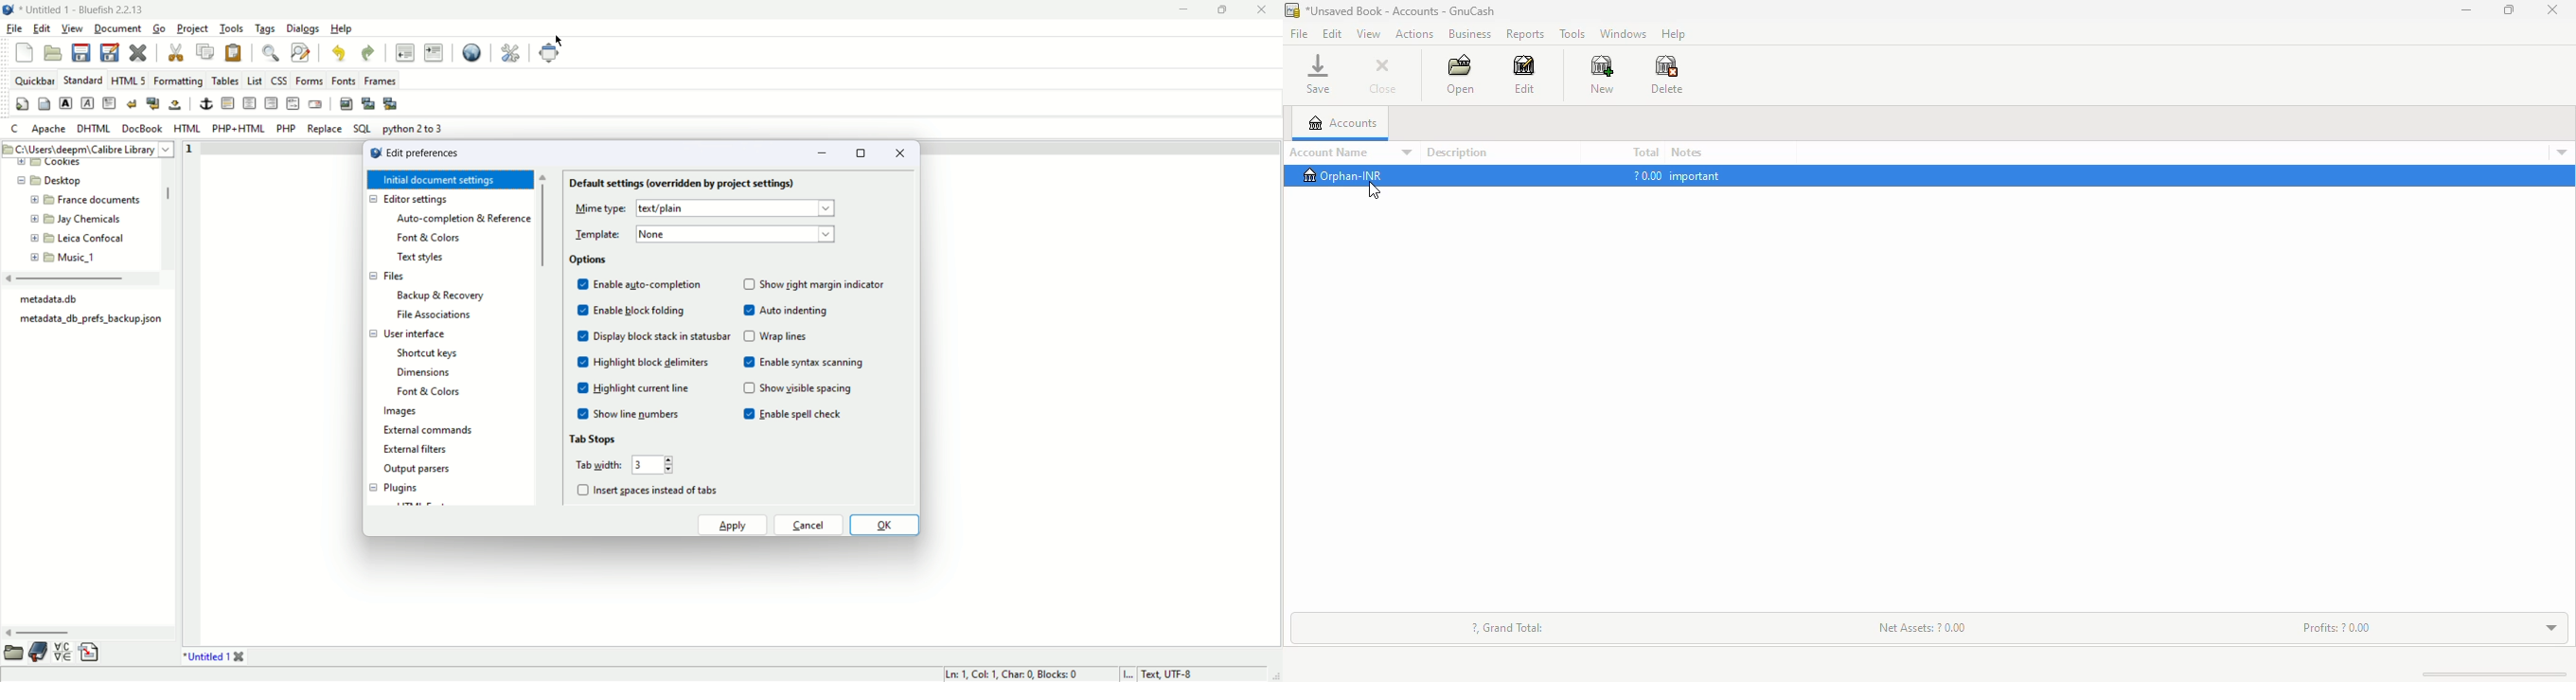 This screenshot has width=2576, height=700. What do you see at coordinates (317, 103) in the screenshot?
I see `email` at bounding box center [317, 103].